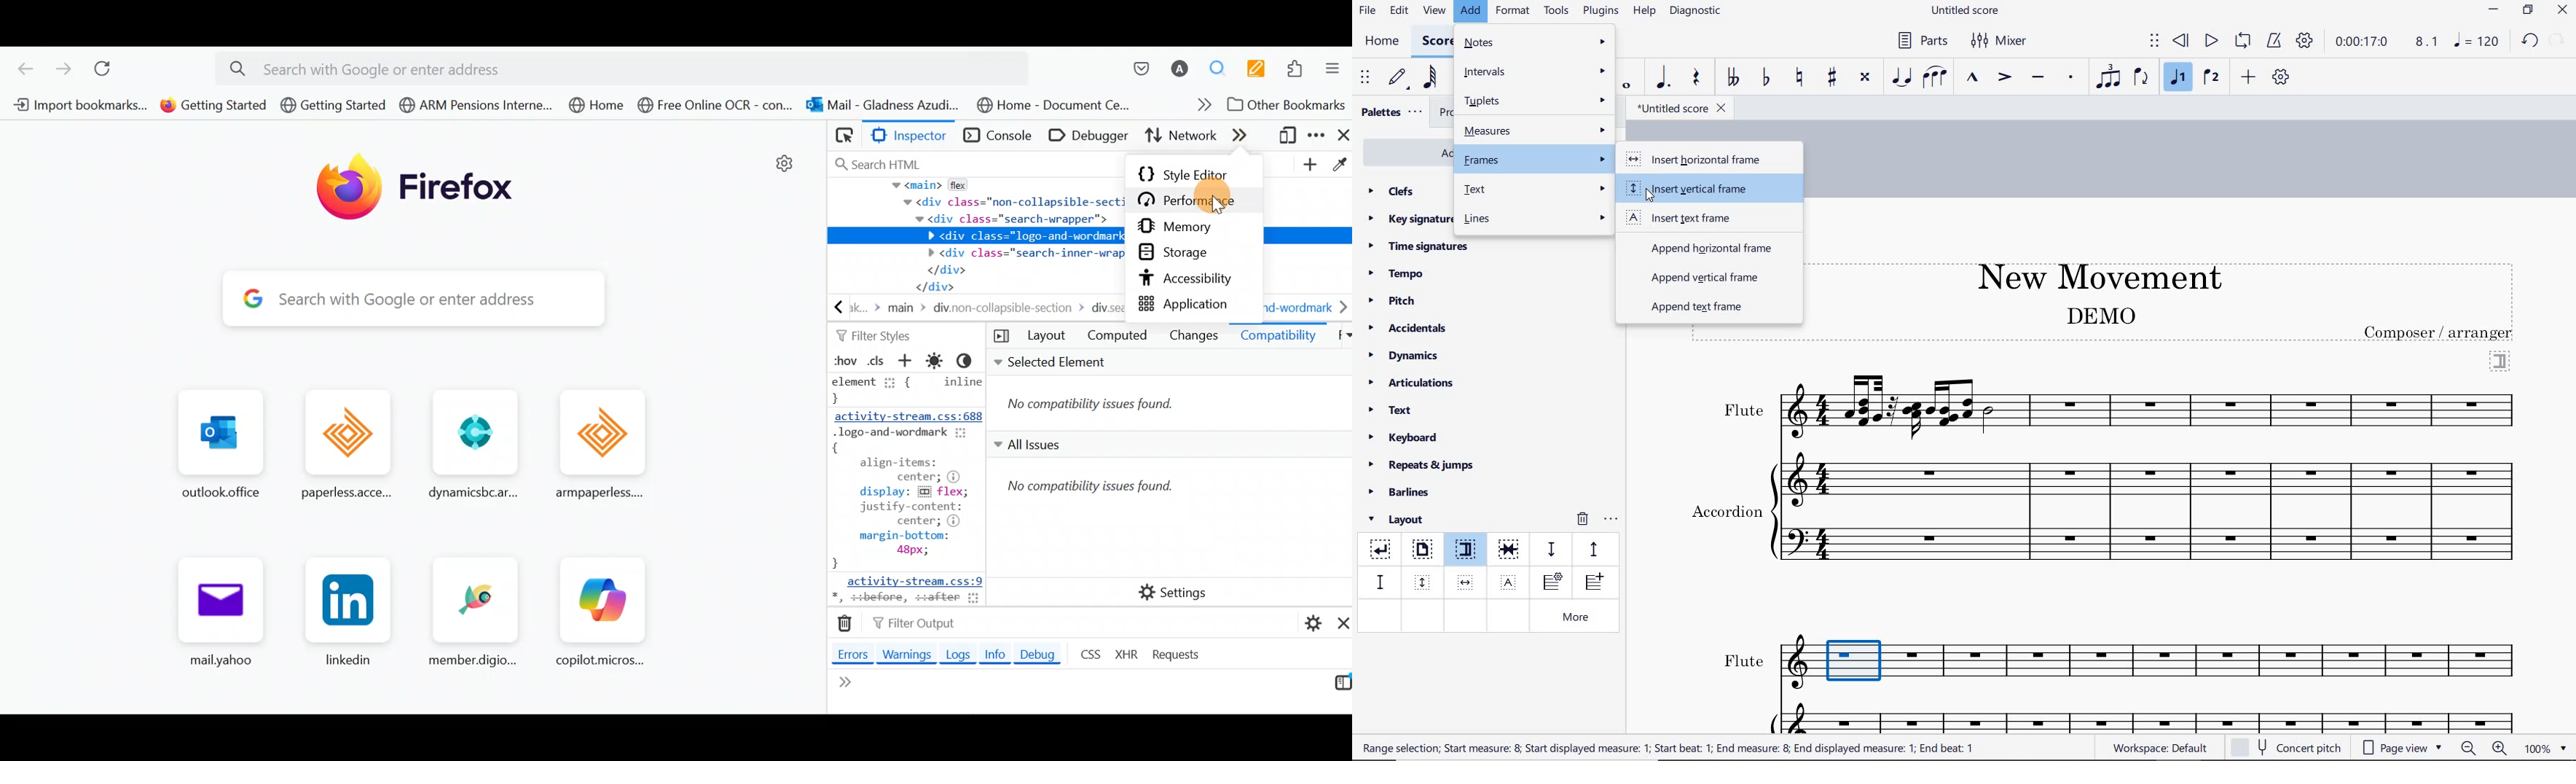  I want to click on text, so click(2100, 315).